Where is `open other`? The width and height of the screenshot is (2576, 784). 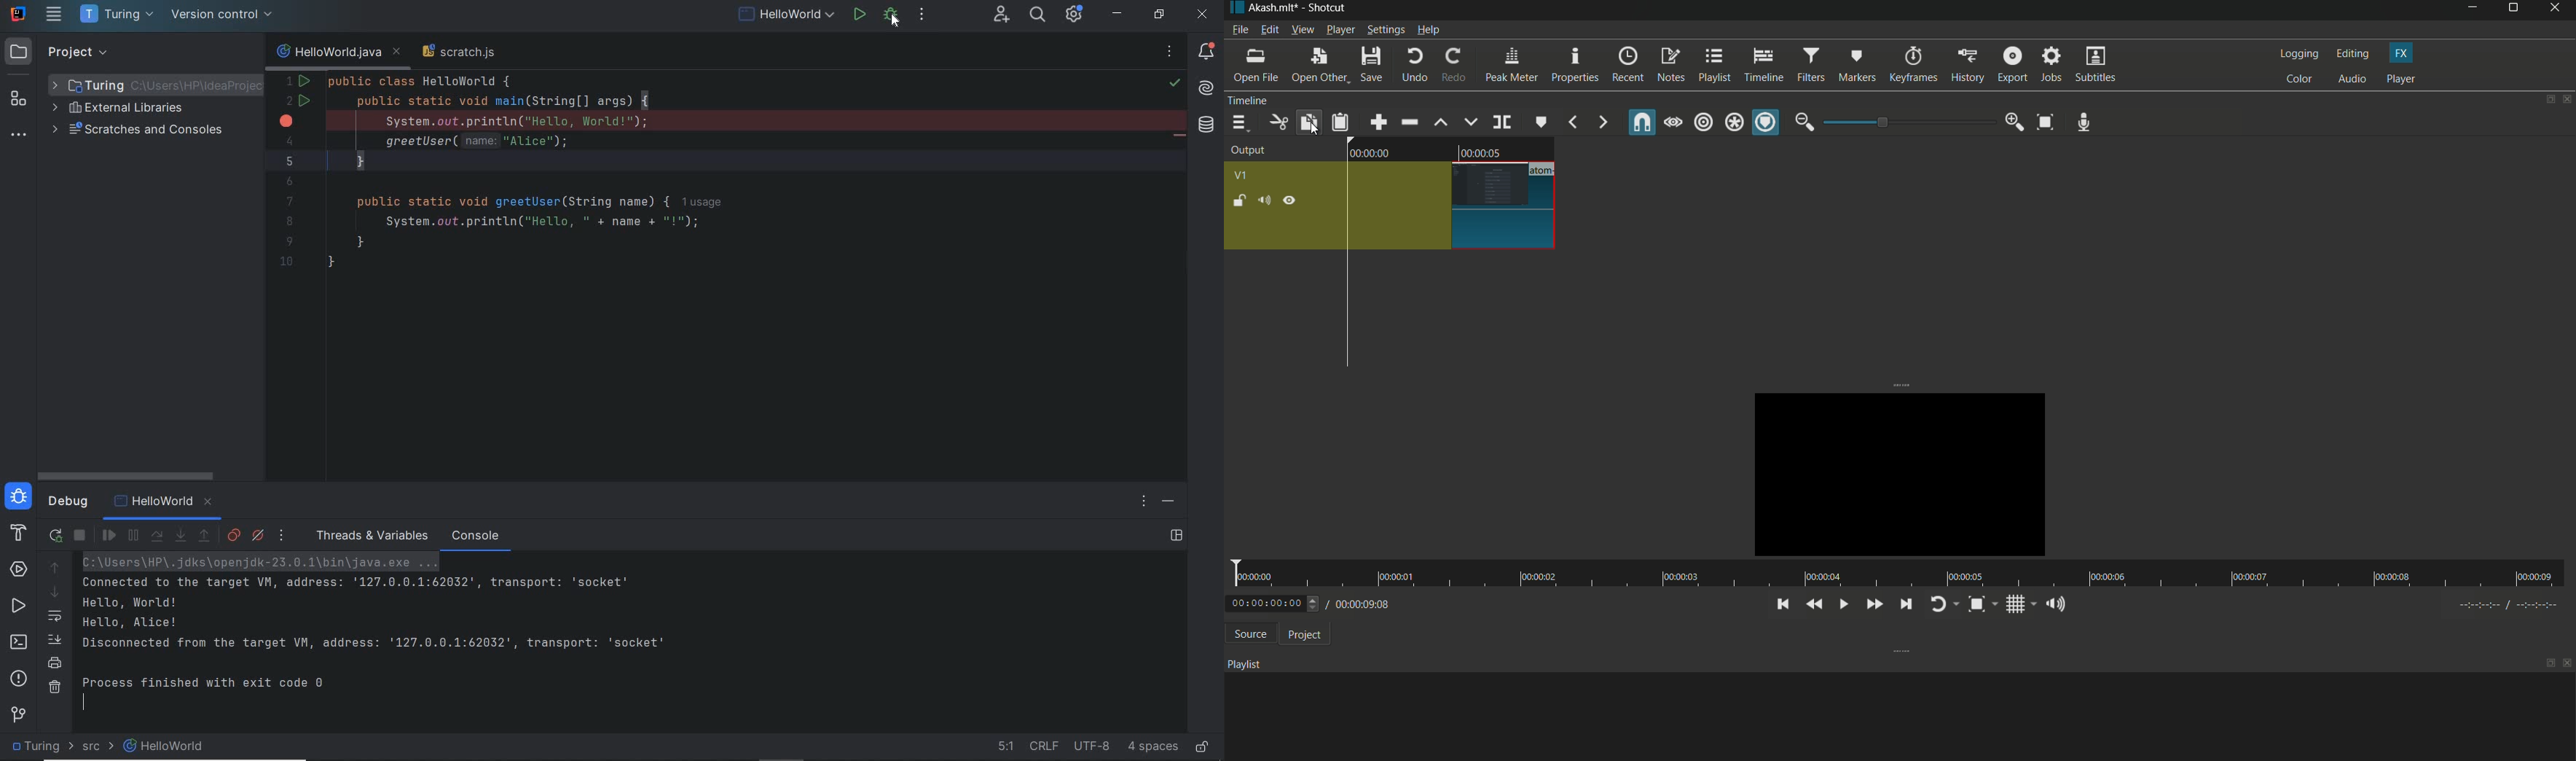 open other is located at coordinates (1316, 66).